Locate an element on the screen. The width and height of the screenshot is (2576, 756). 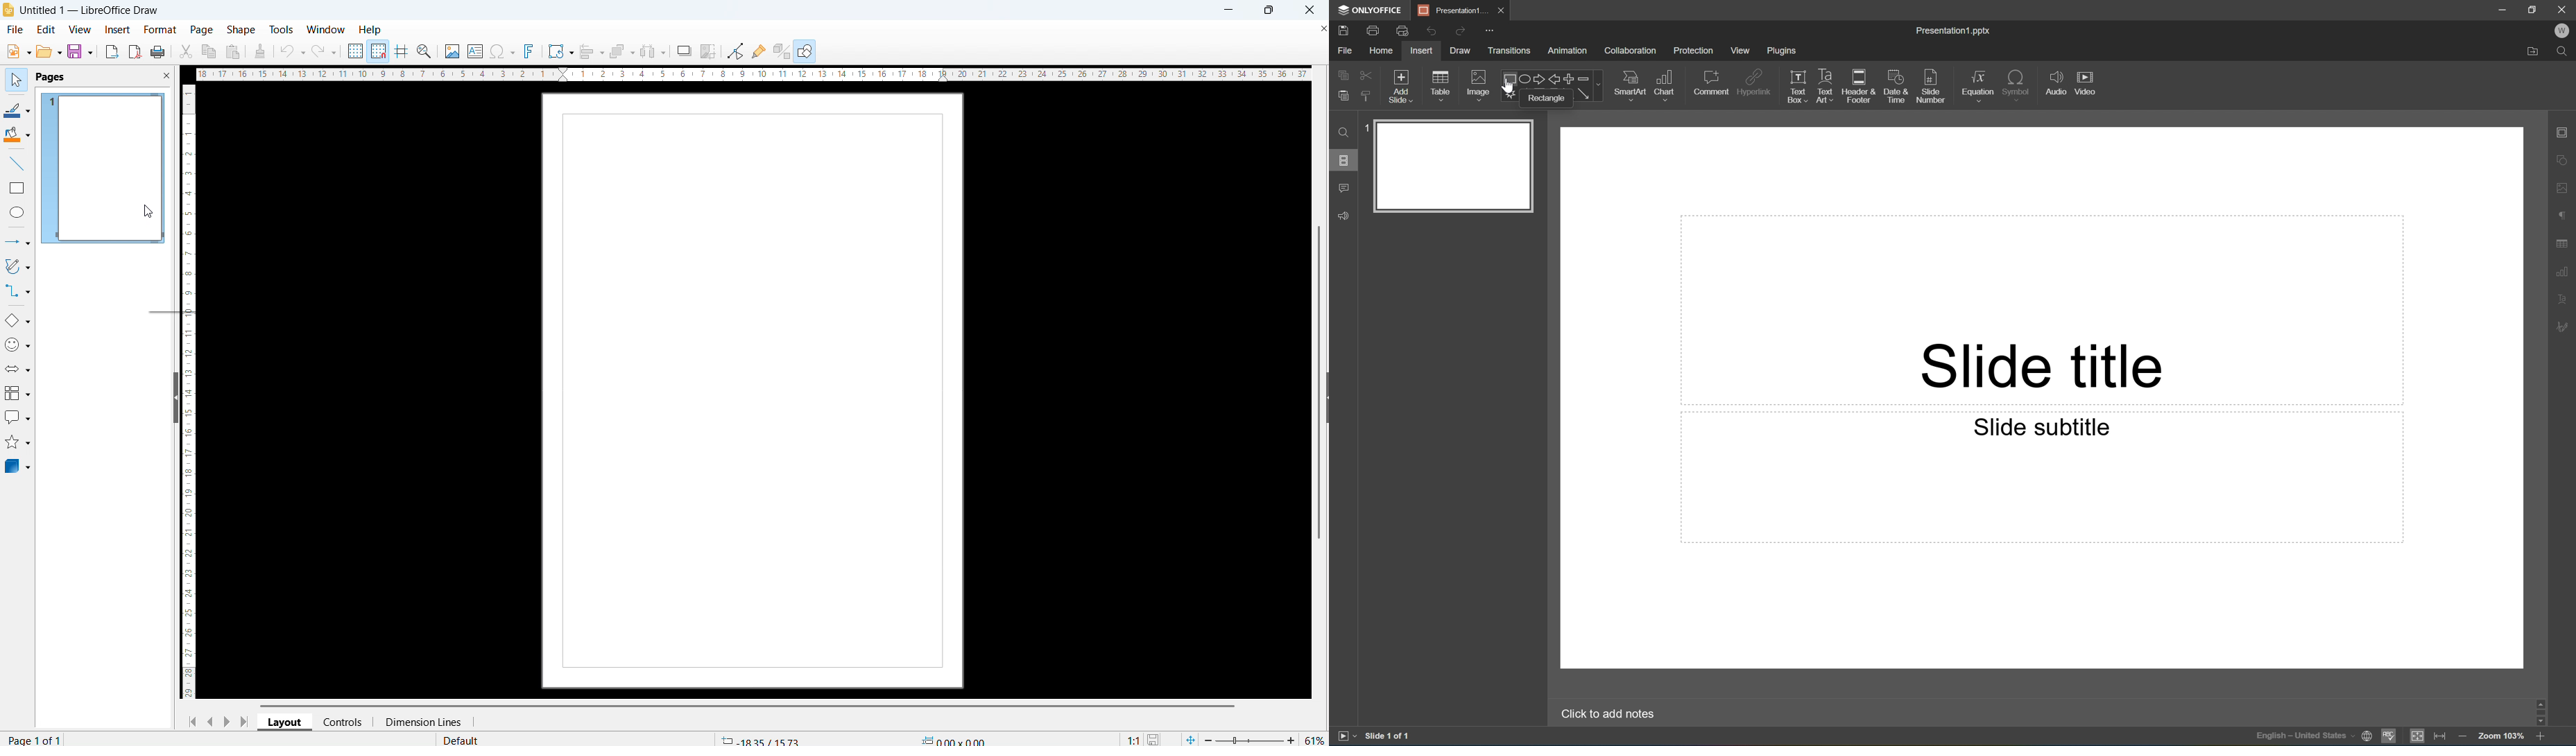
close pane is located at coordinates (166, 75).